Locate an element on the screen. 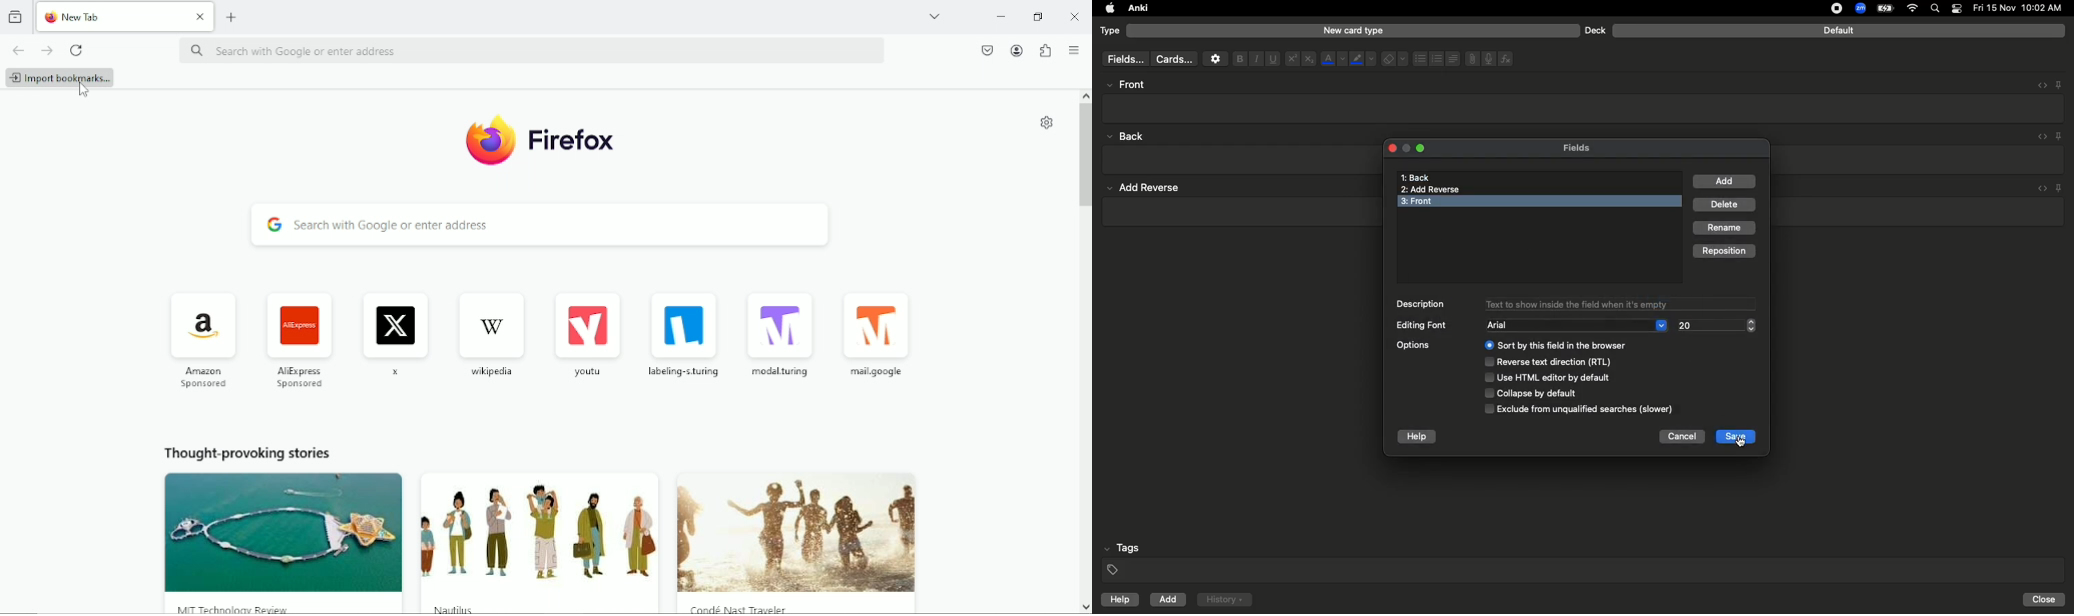 The height and width of the screenshot is (616, 2100). Anki is located at coordinates (1137, 9).